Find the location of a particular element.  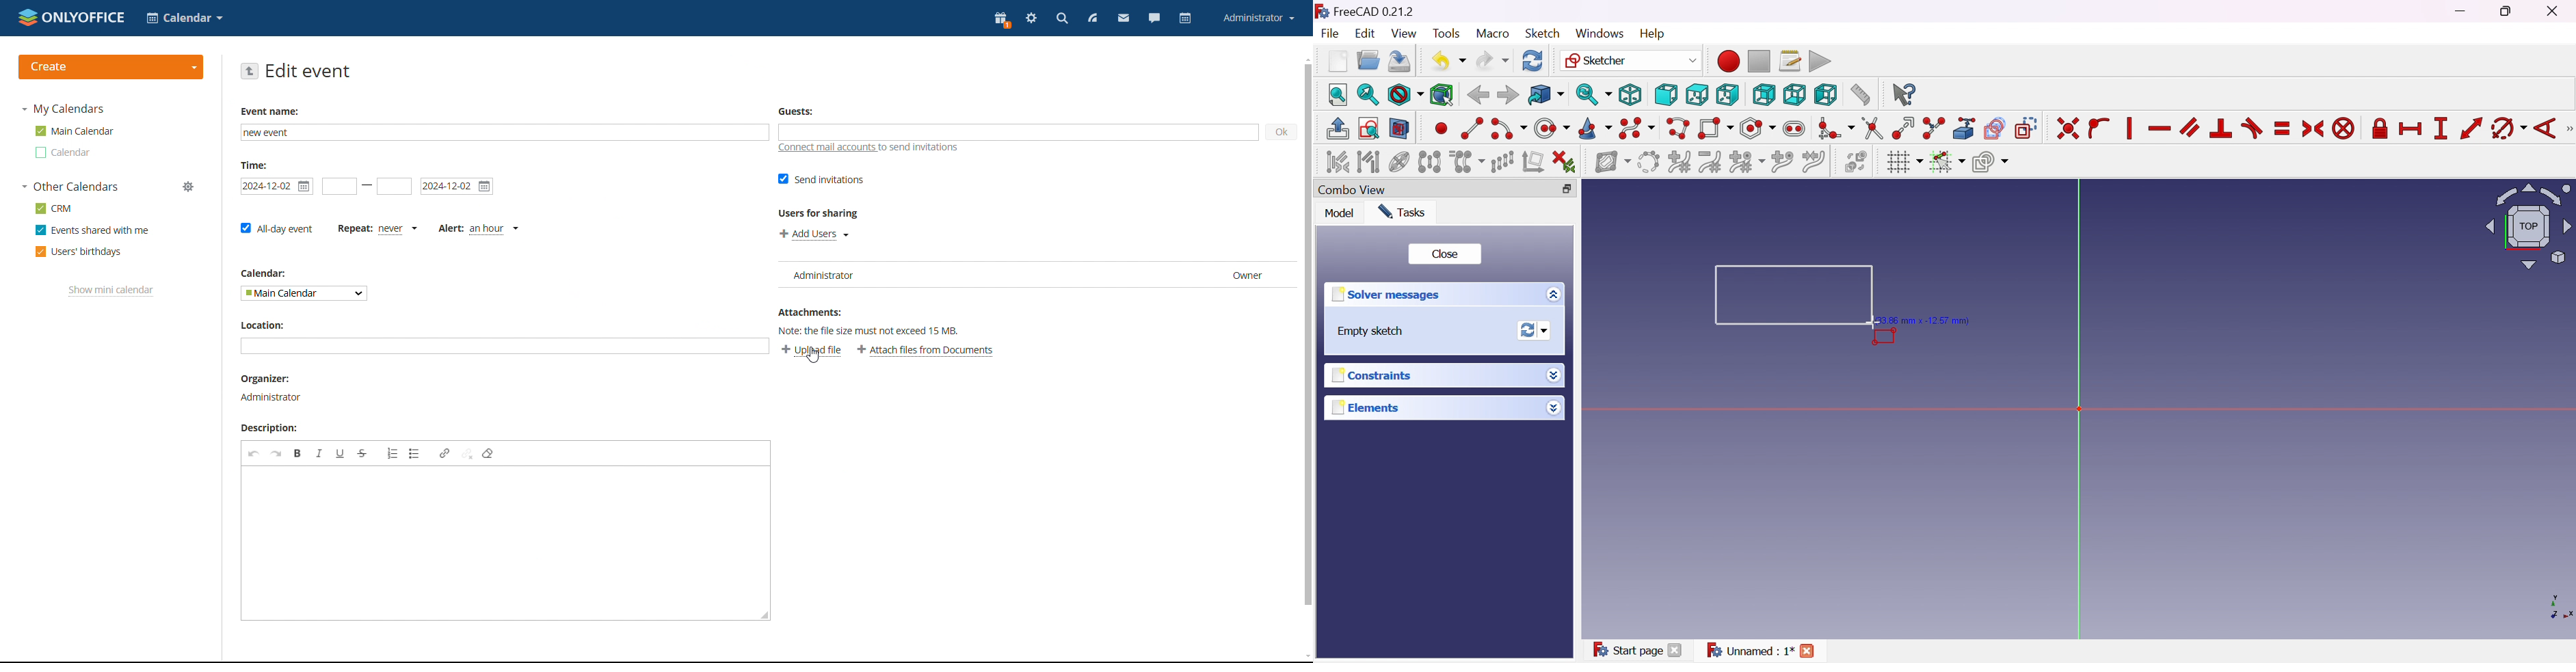

Edit is located at coordinates (1366, 34).